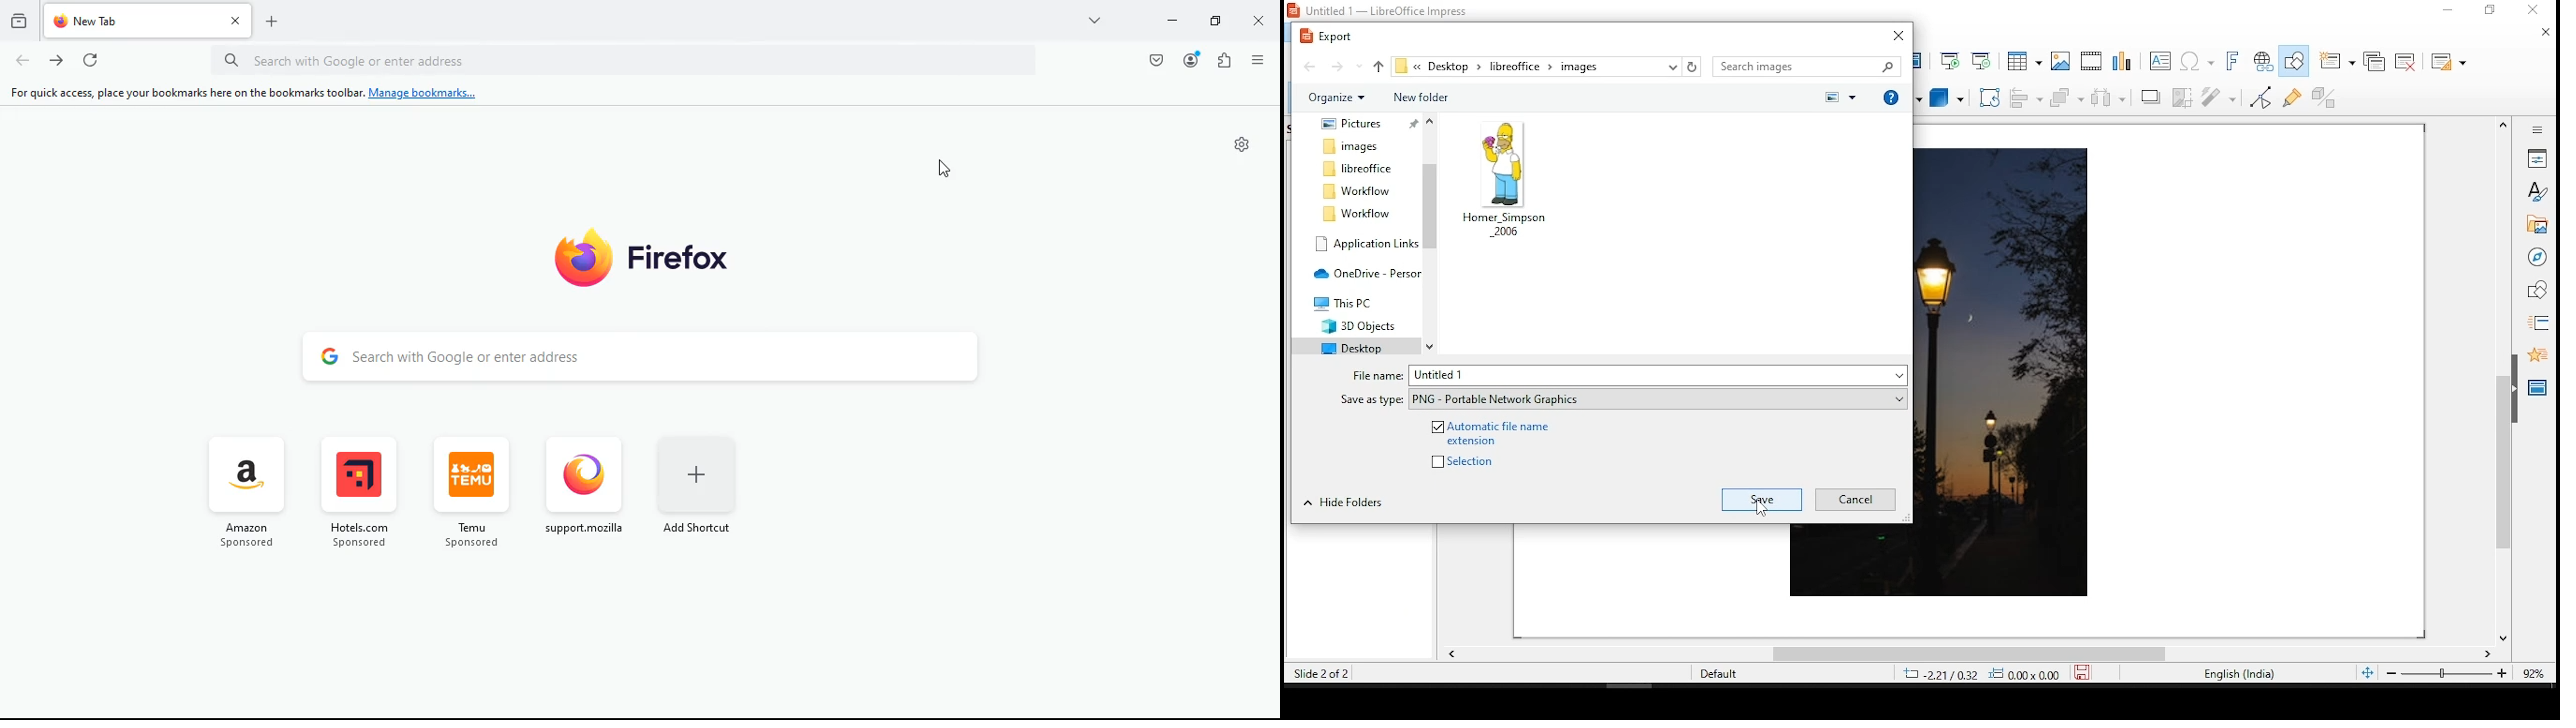 The height and width of the screenshot is (728, 2576). Describe the element at coordinates (2235, 59) in the screenshot. I see `fontwork text` at that location.